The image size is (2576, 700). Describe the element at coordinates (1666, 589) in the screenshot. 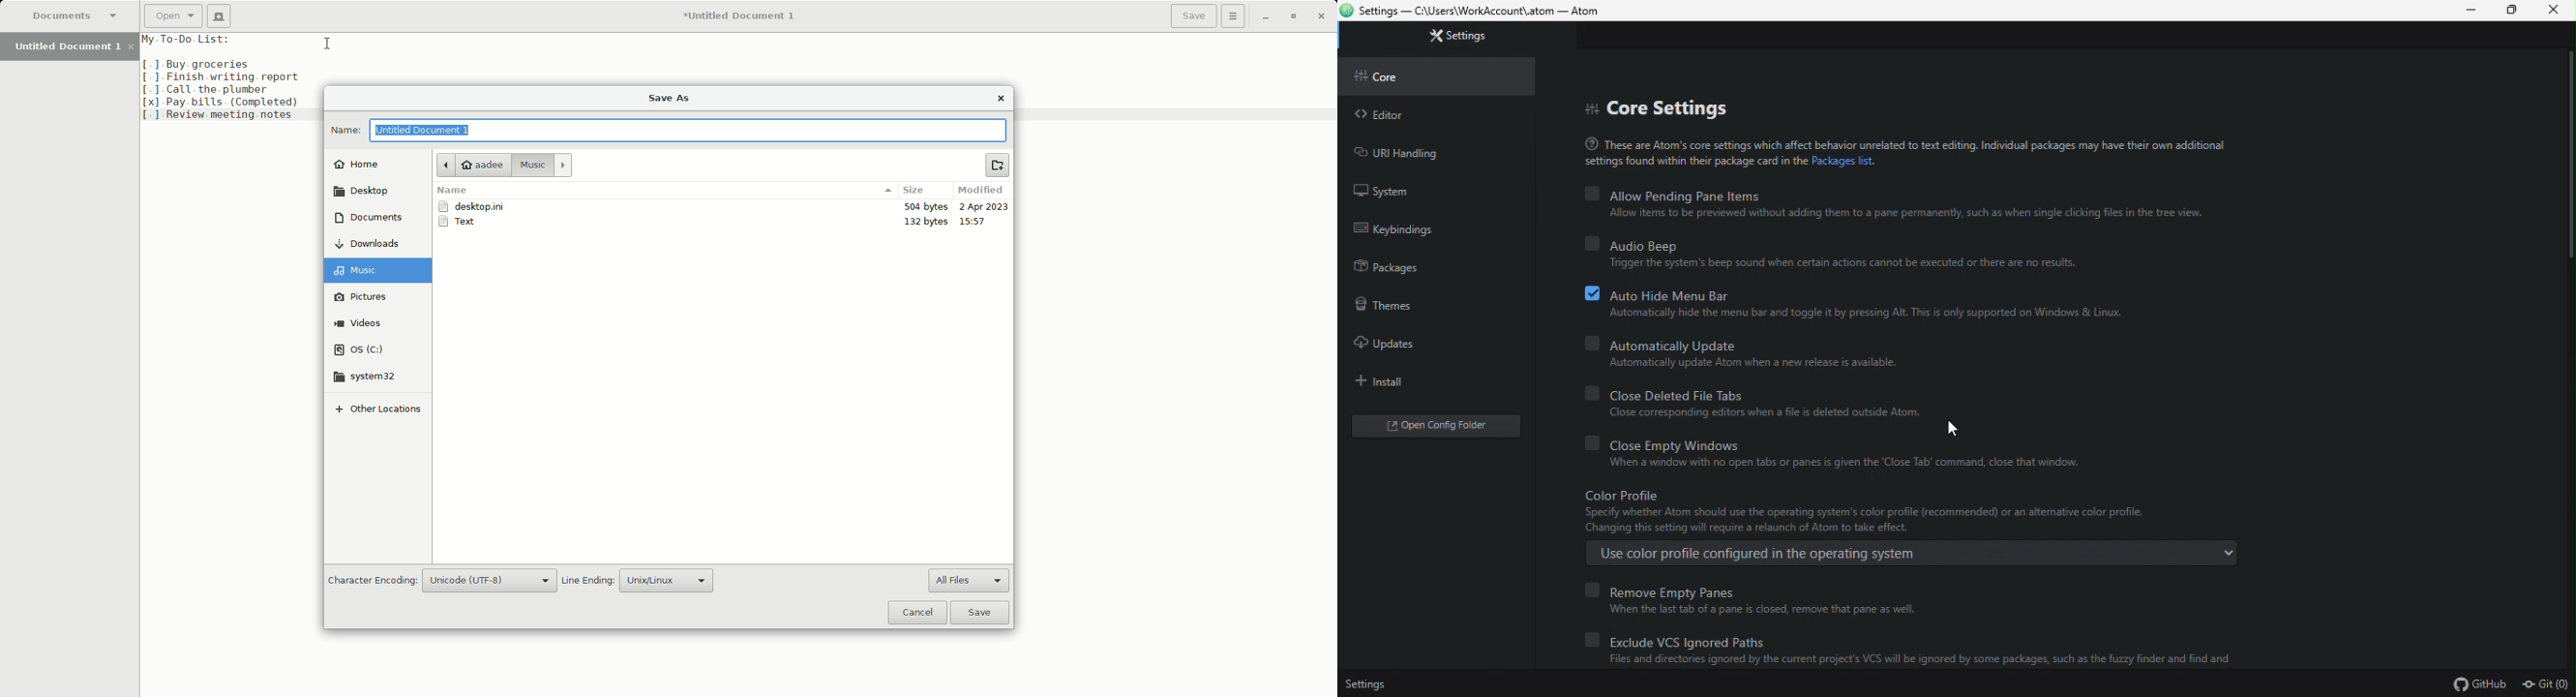

I see `Remove Empty Panes` at that location.